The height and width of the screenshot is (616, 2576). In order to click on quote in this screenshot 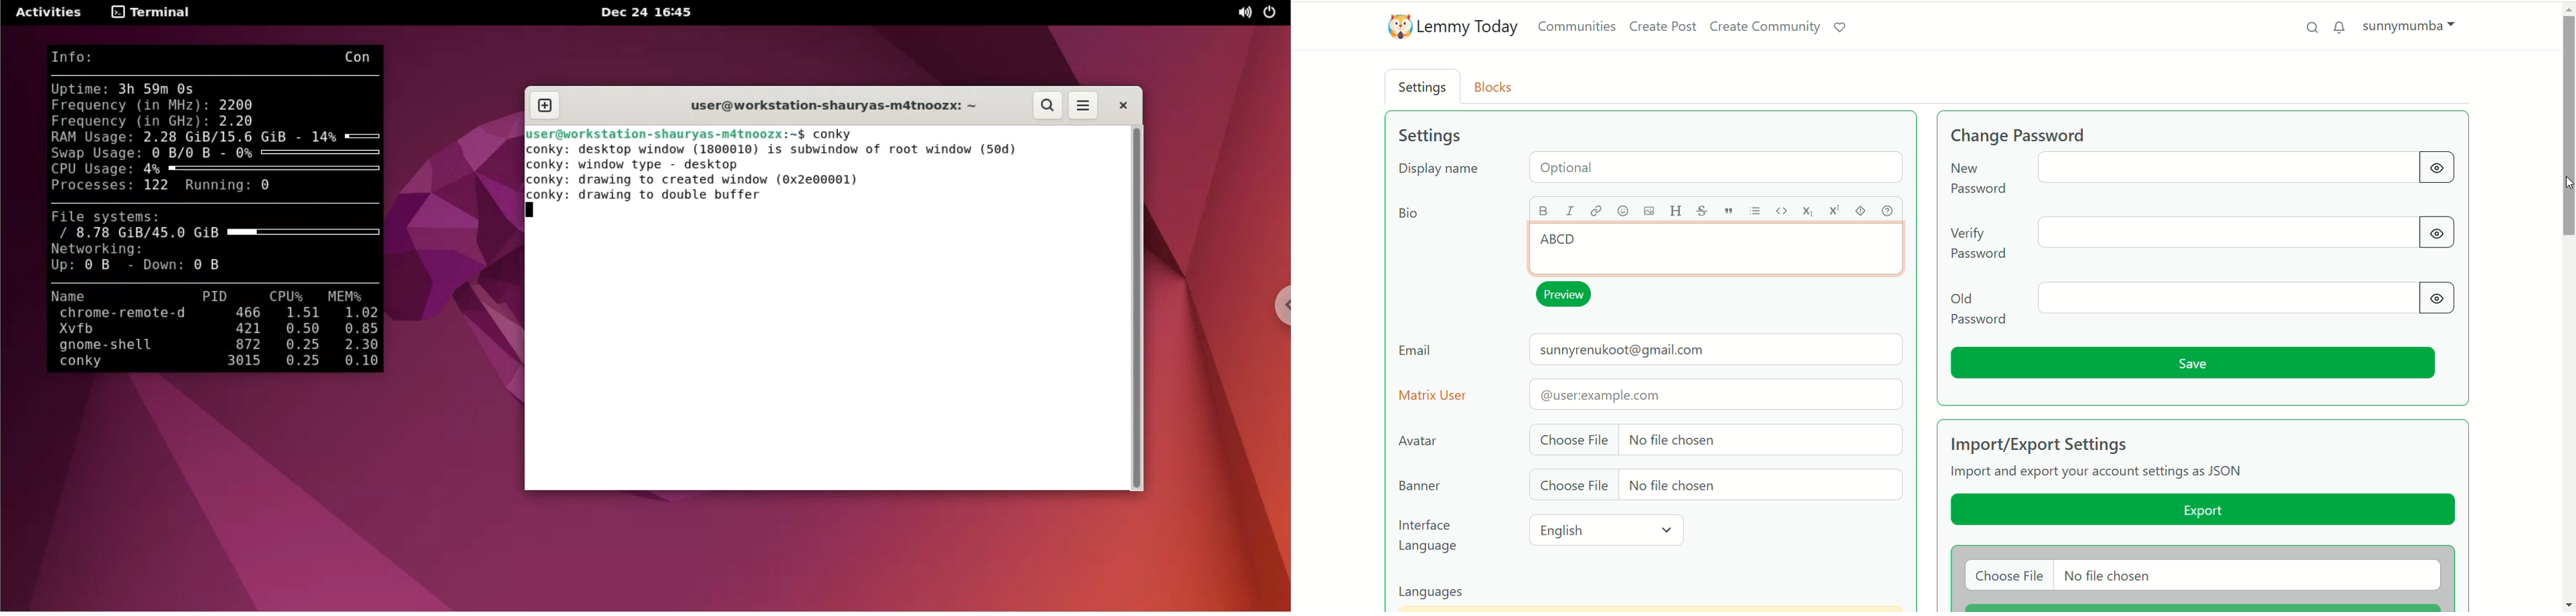, I will do `click(1728, 211)`.